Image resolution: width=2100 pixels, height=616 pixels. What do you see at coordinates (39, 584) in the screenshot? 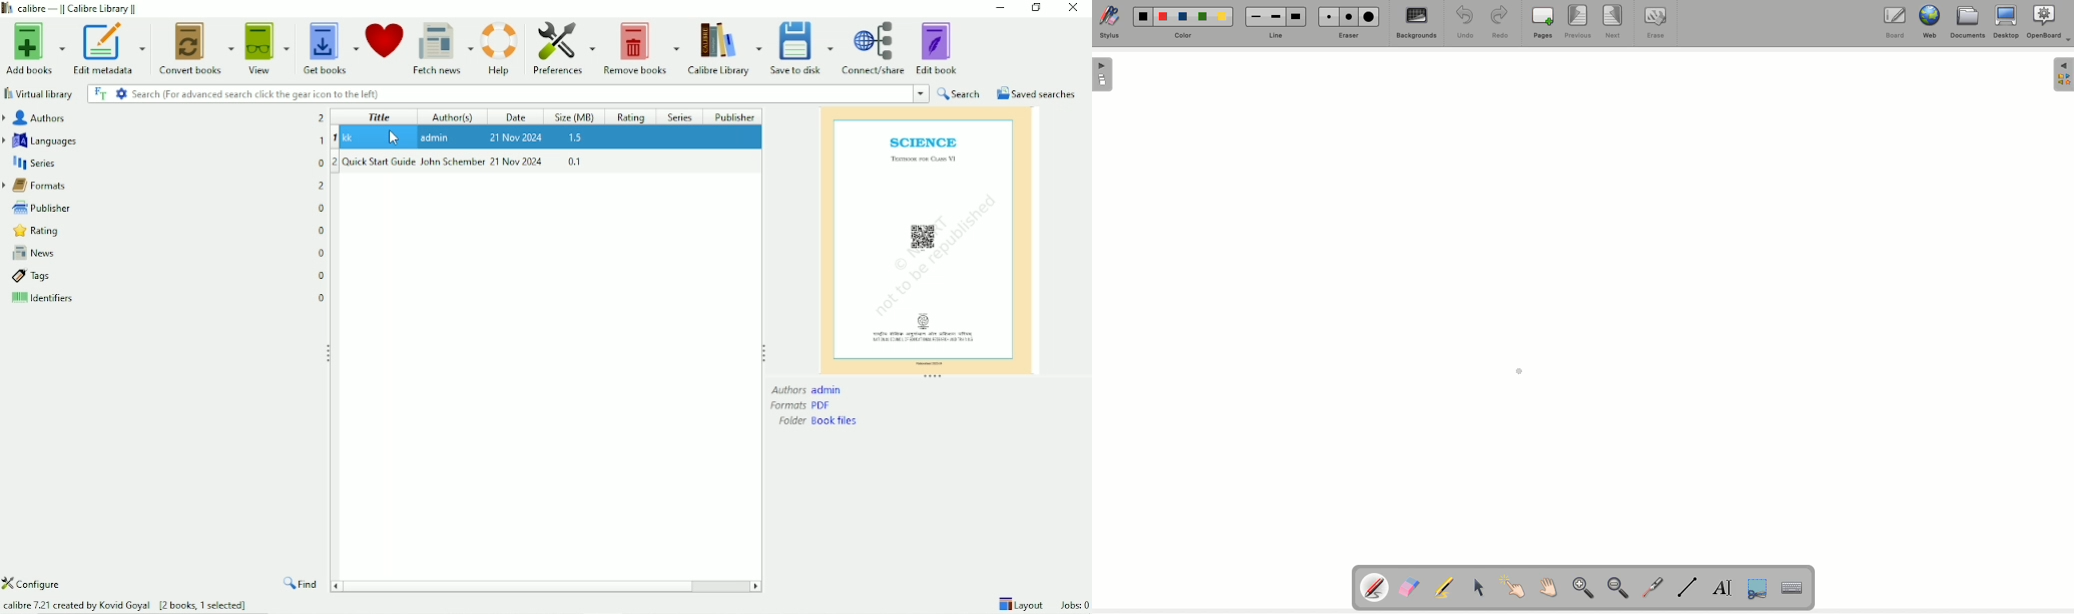
I see `Configure` at bounding box center [39, 584].